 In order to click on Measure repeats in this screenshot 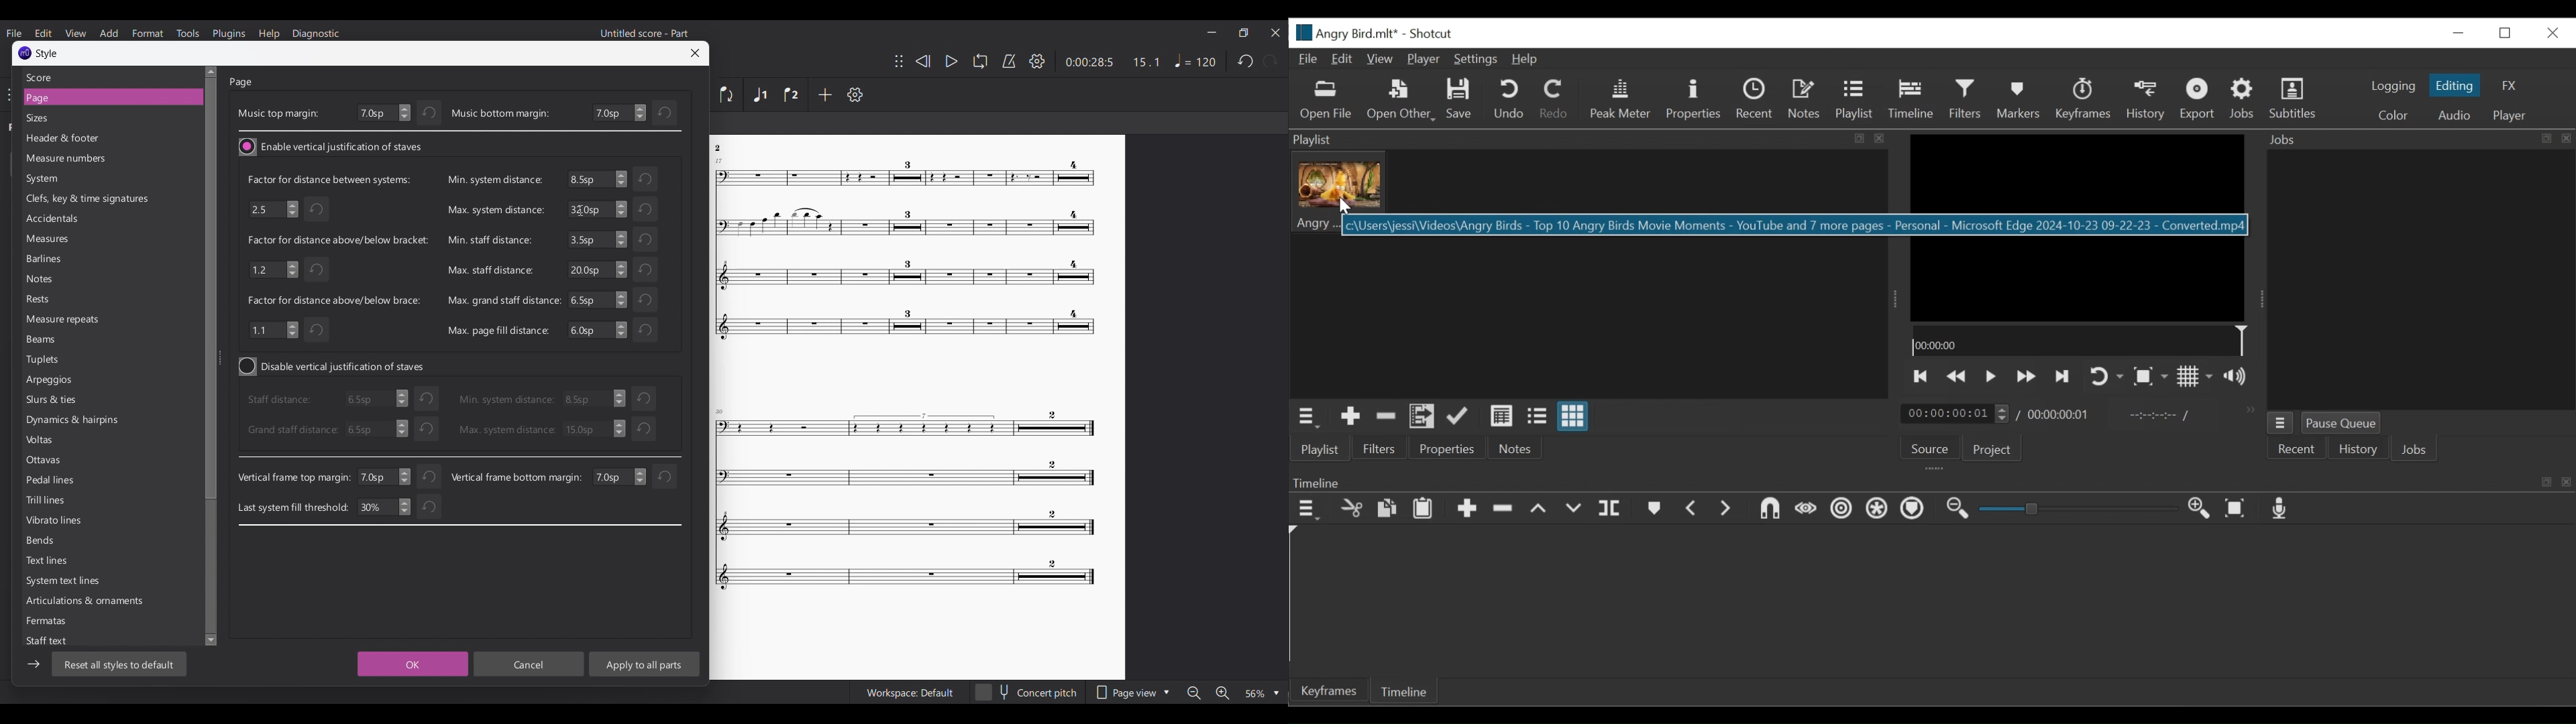, I will do `click(66, 319)`.